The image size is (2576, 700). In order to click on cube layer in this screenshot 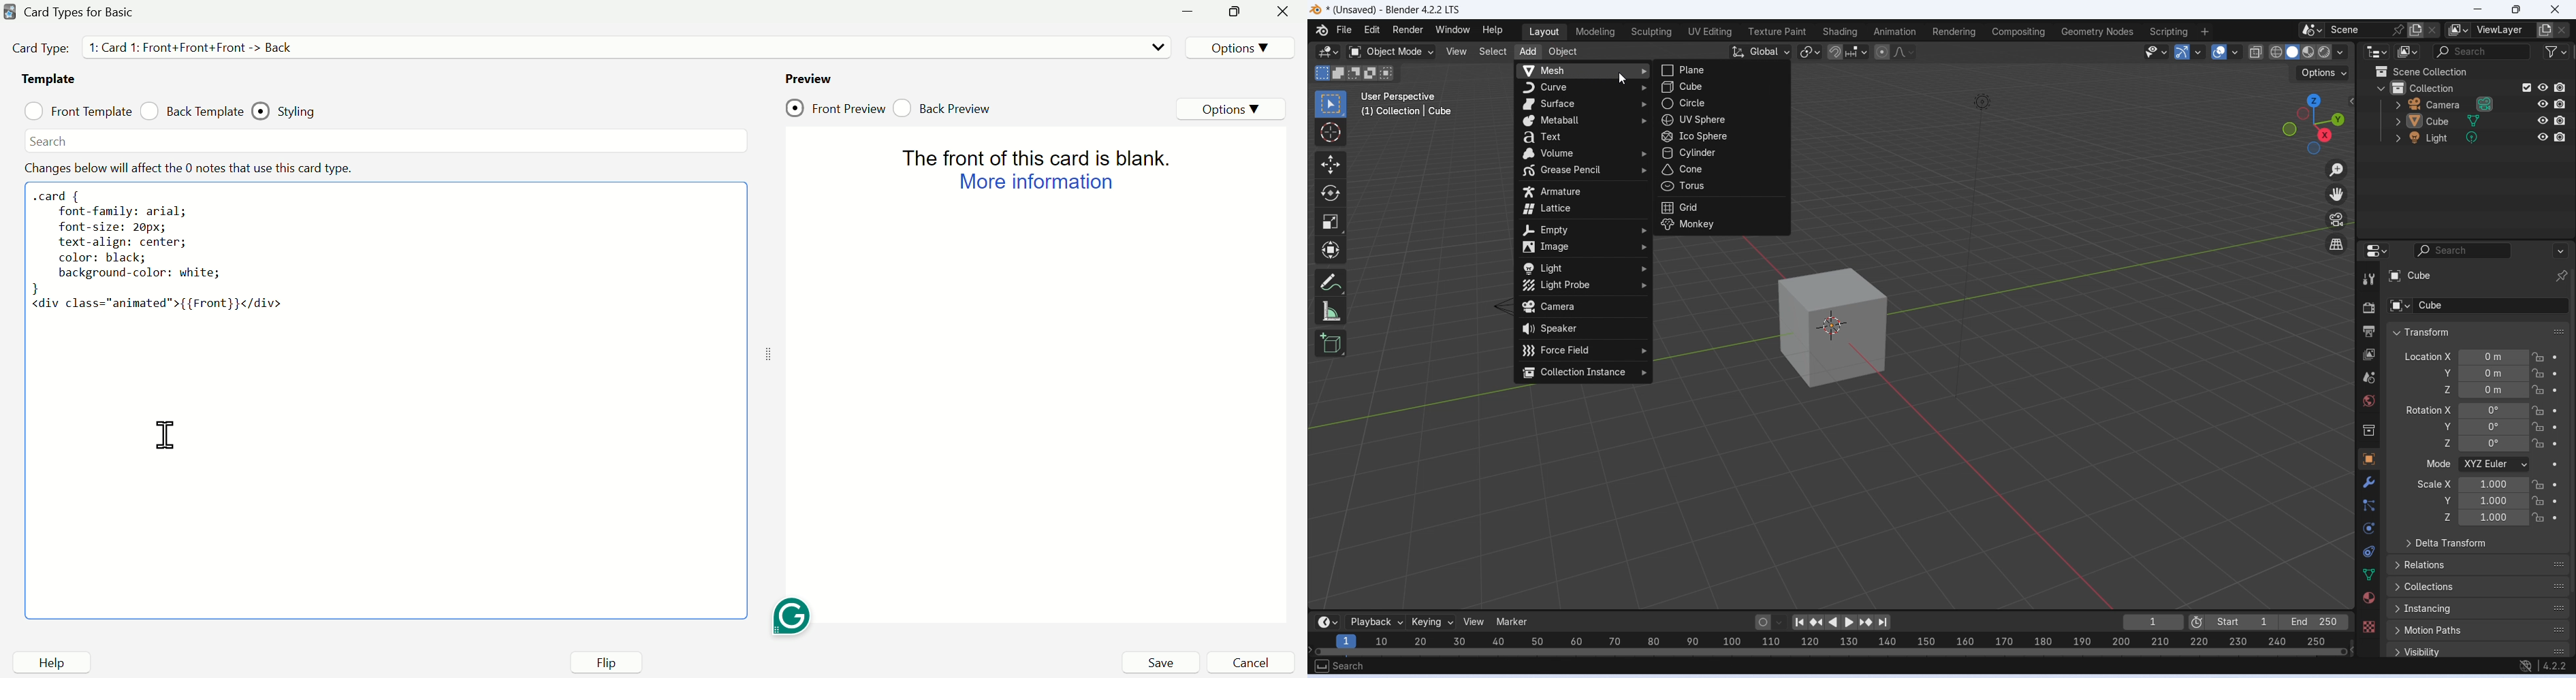, I will do `click(2457, 121)`.